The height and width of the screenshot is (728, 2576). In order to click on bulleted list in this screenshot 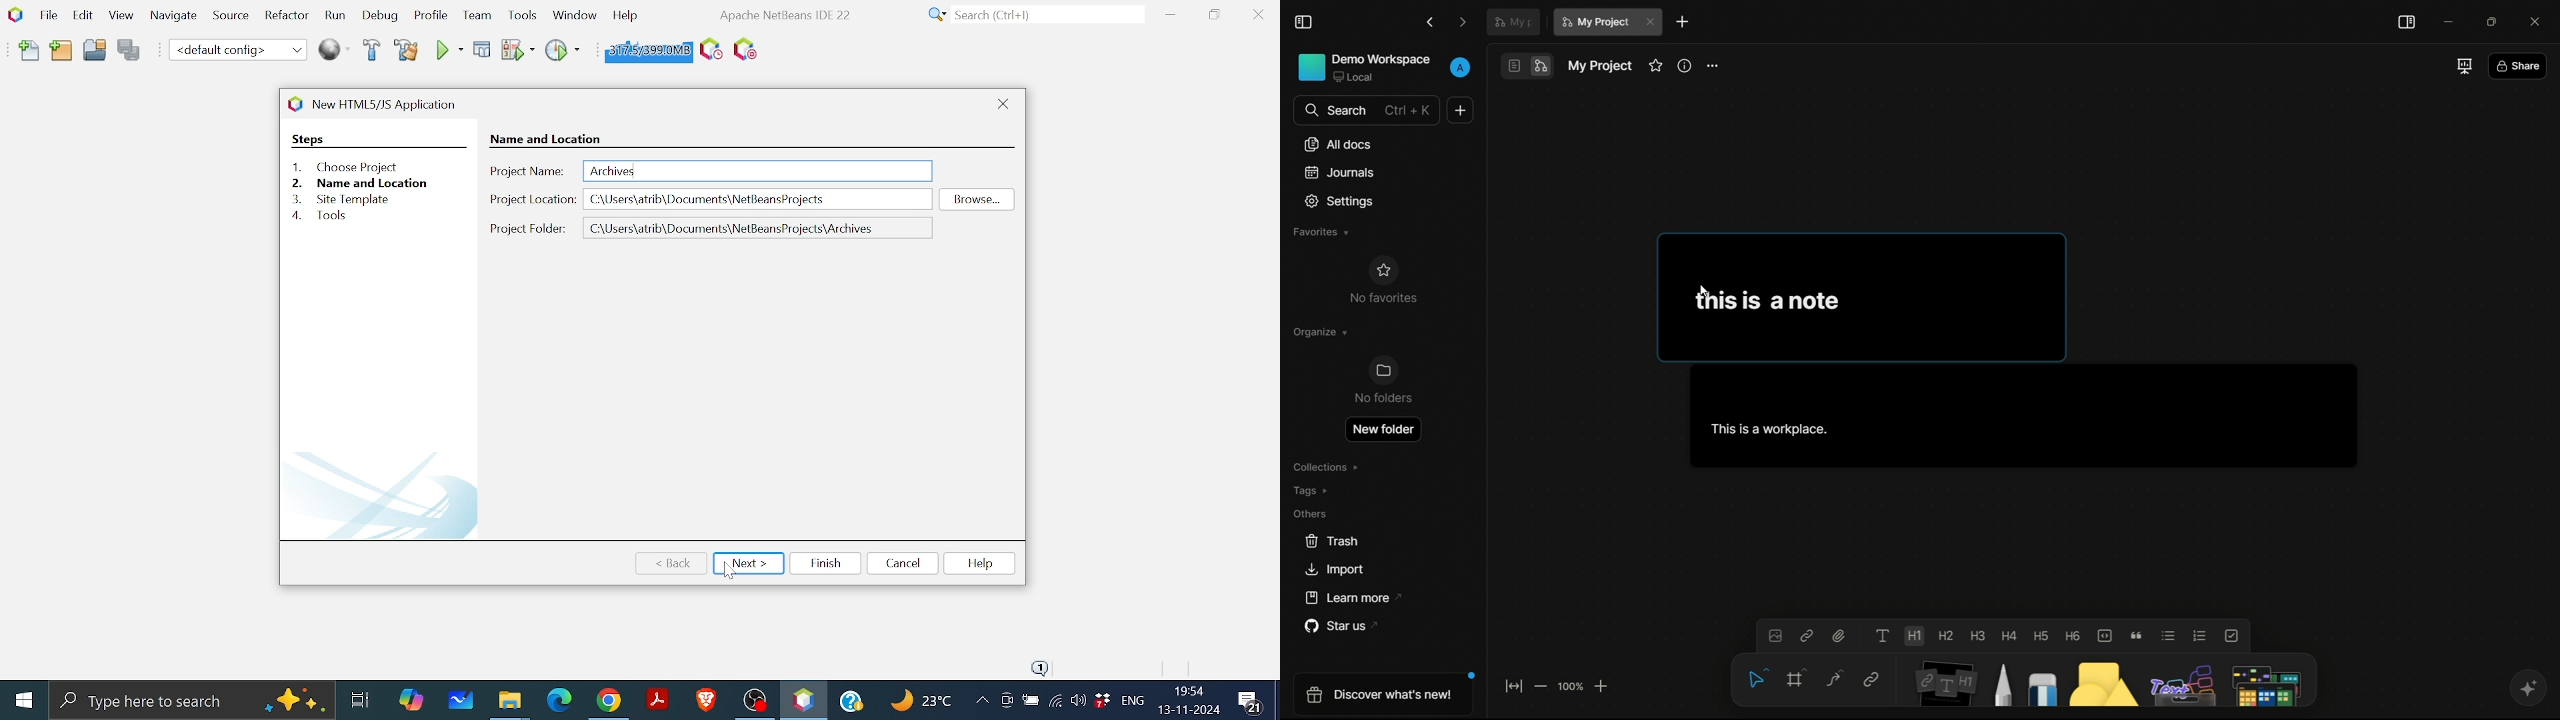, I will do `click(2167, 636)`.